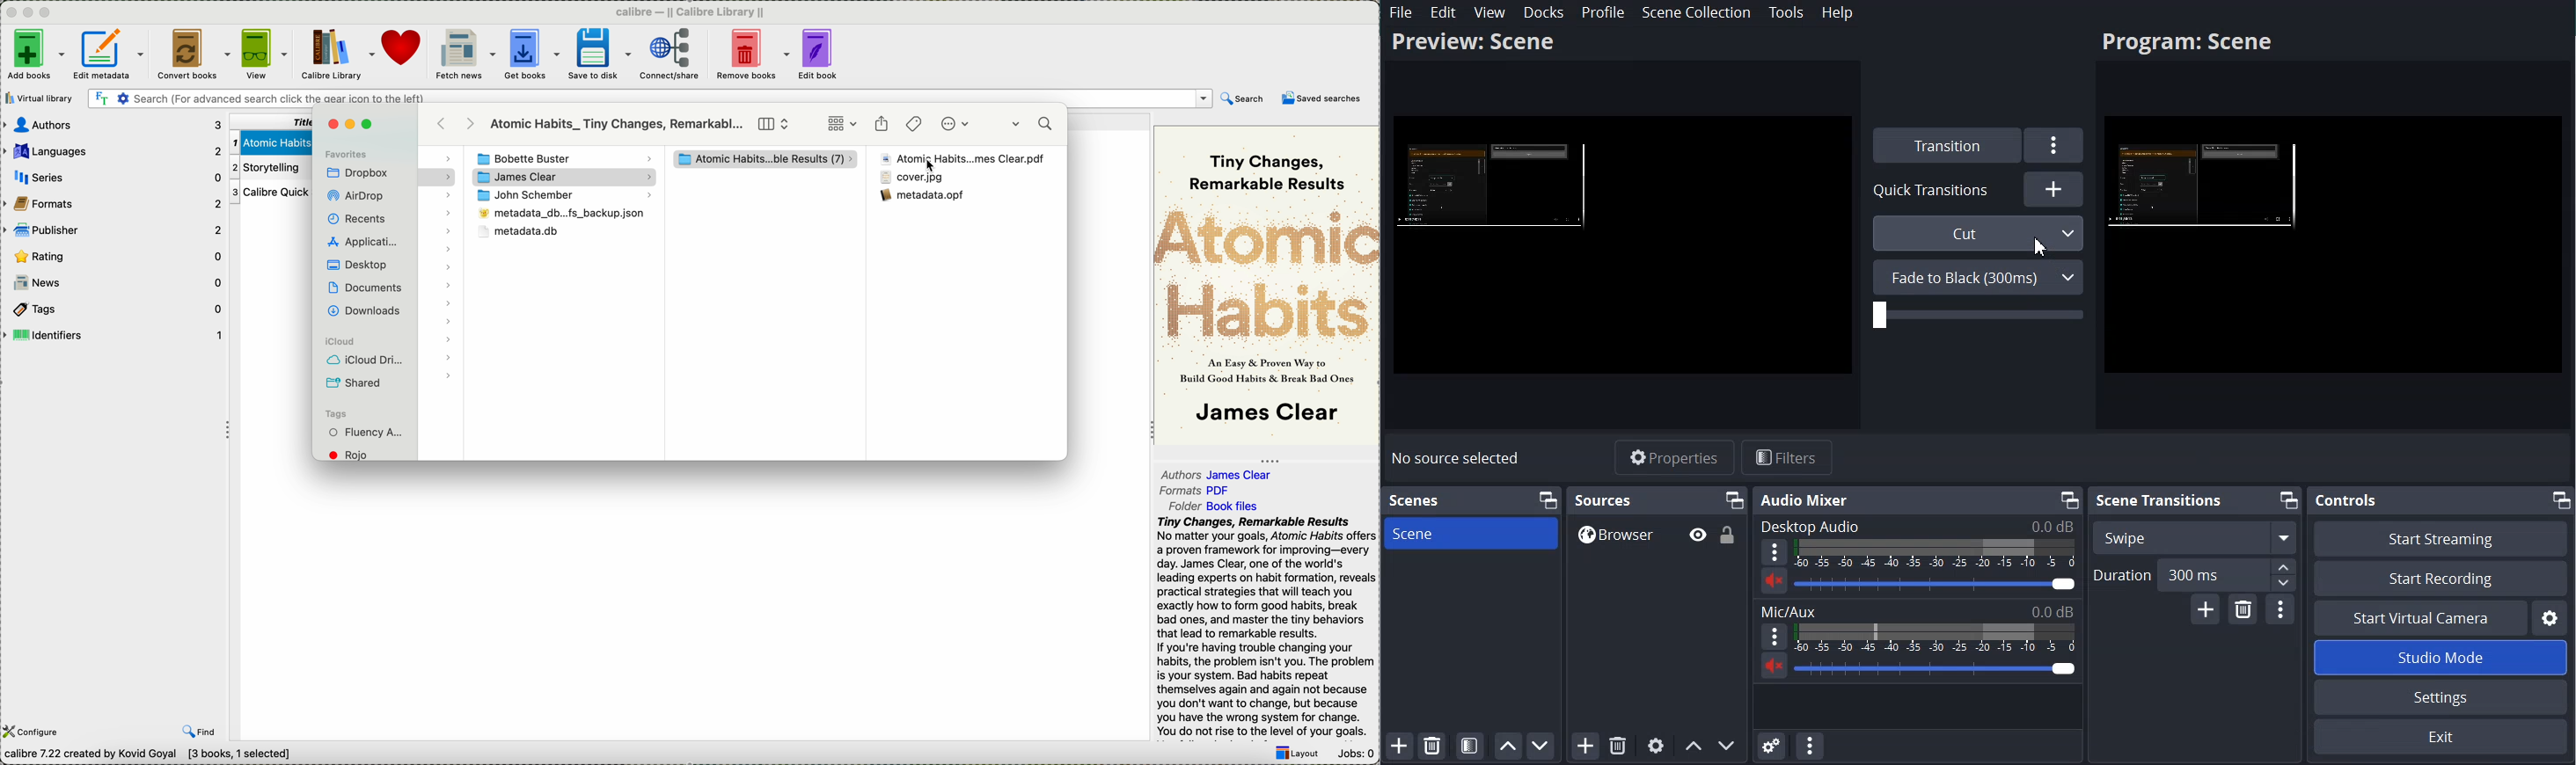  Describe the element at coordinates (1657, 534) in the screenshot. I see `Browse` at that location.